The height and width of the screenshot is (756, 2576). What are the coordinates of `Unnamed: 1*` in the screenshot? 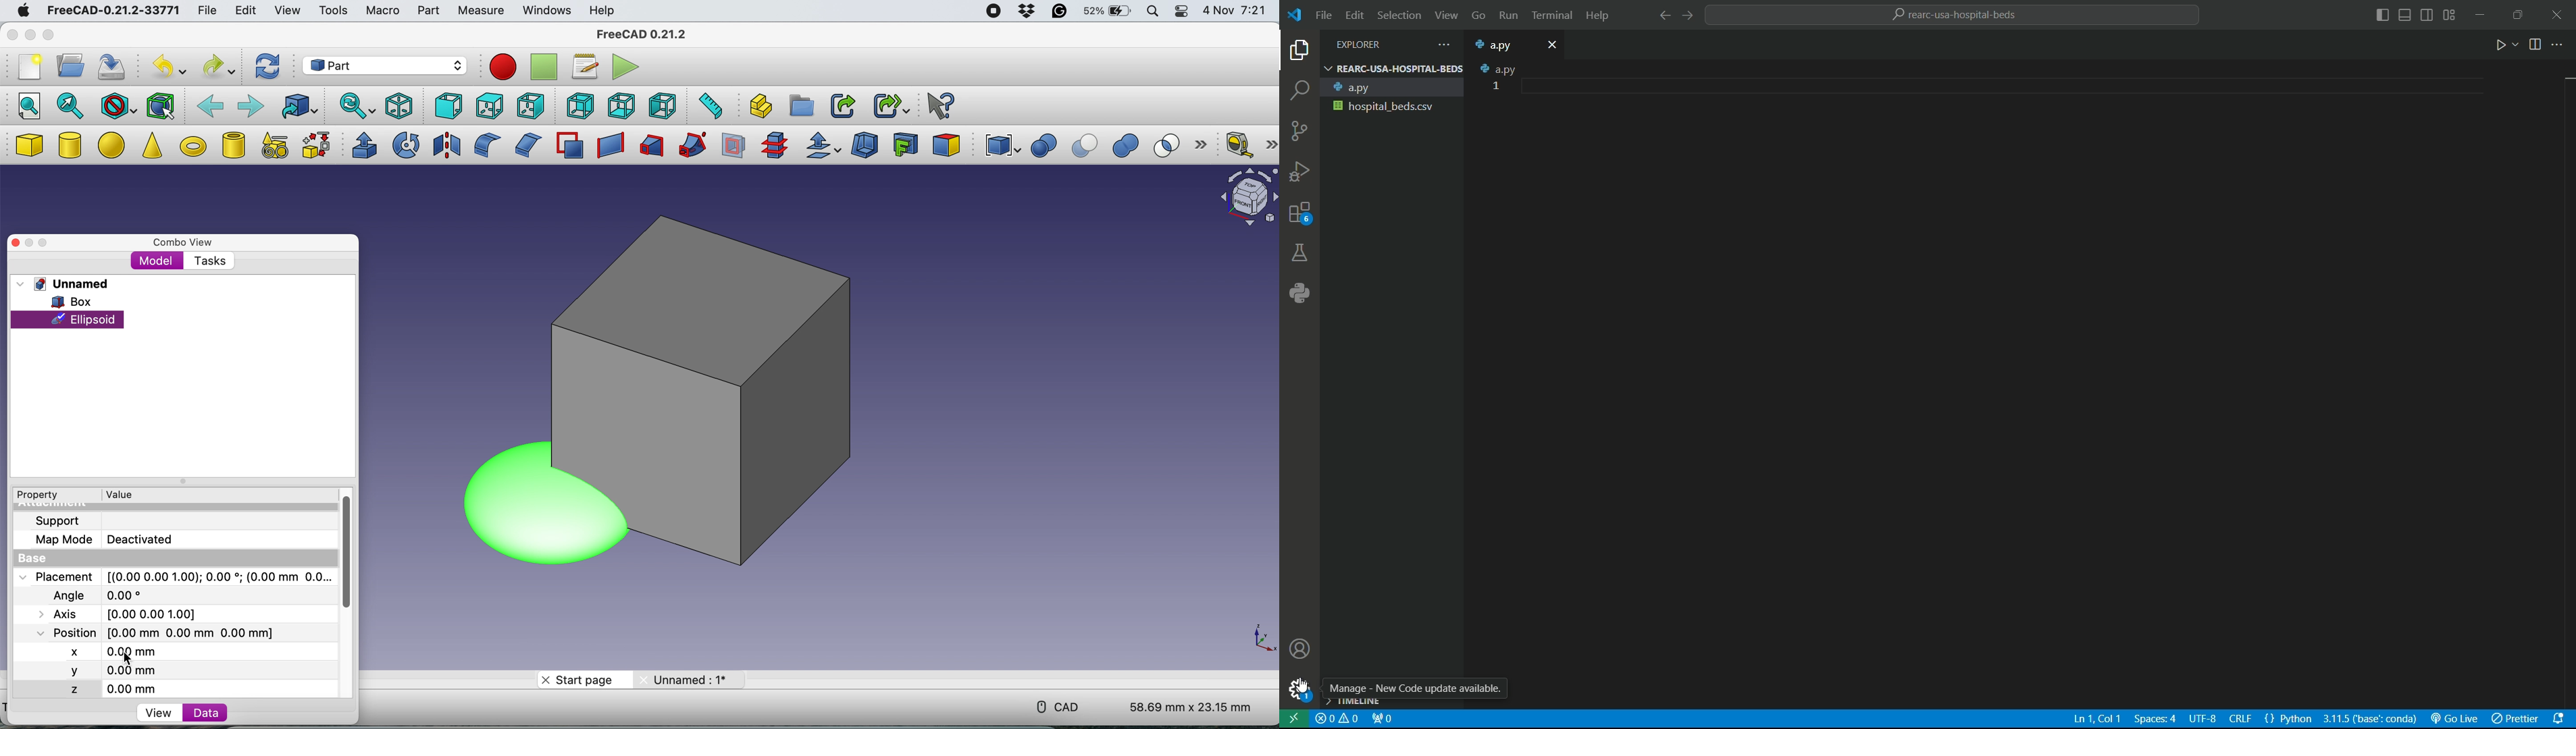 It's located at (681, 679).